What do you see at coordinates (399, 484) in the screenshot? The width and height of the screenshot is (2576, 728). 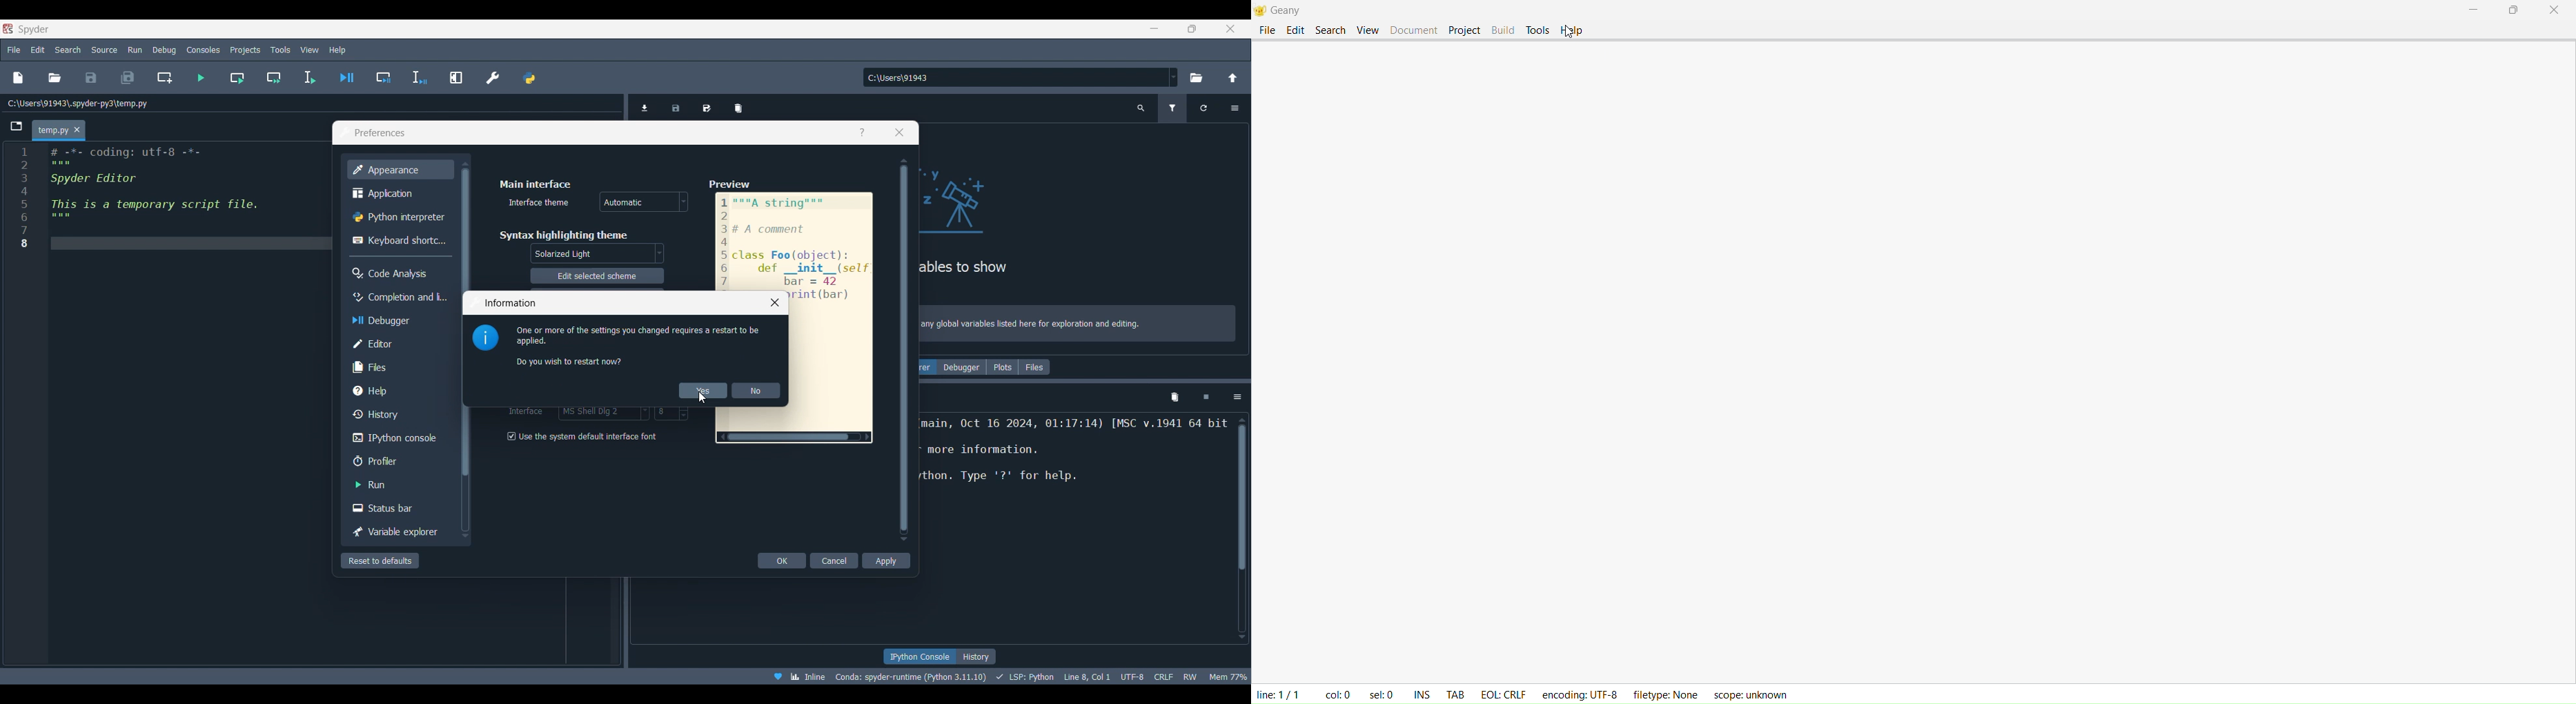 I see `Run` at bounding box center [399, 484].